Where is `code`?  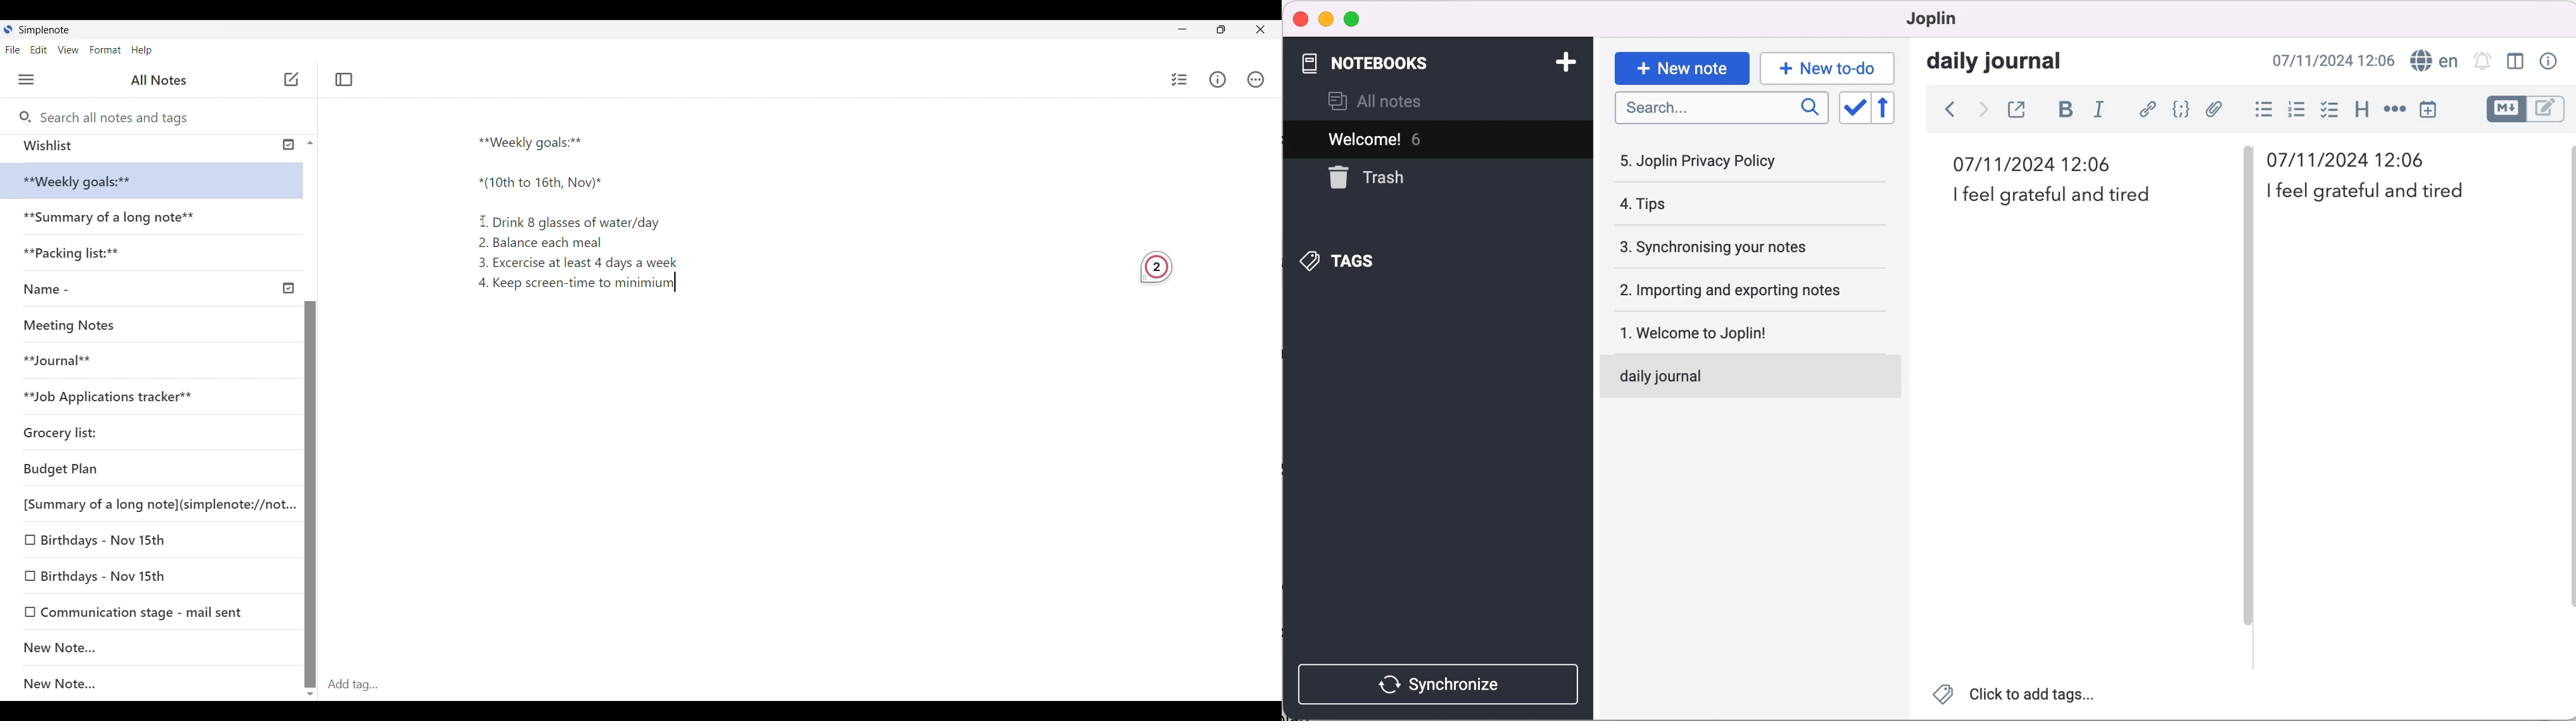
code is located at coordinates (2177, 110).